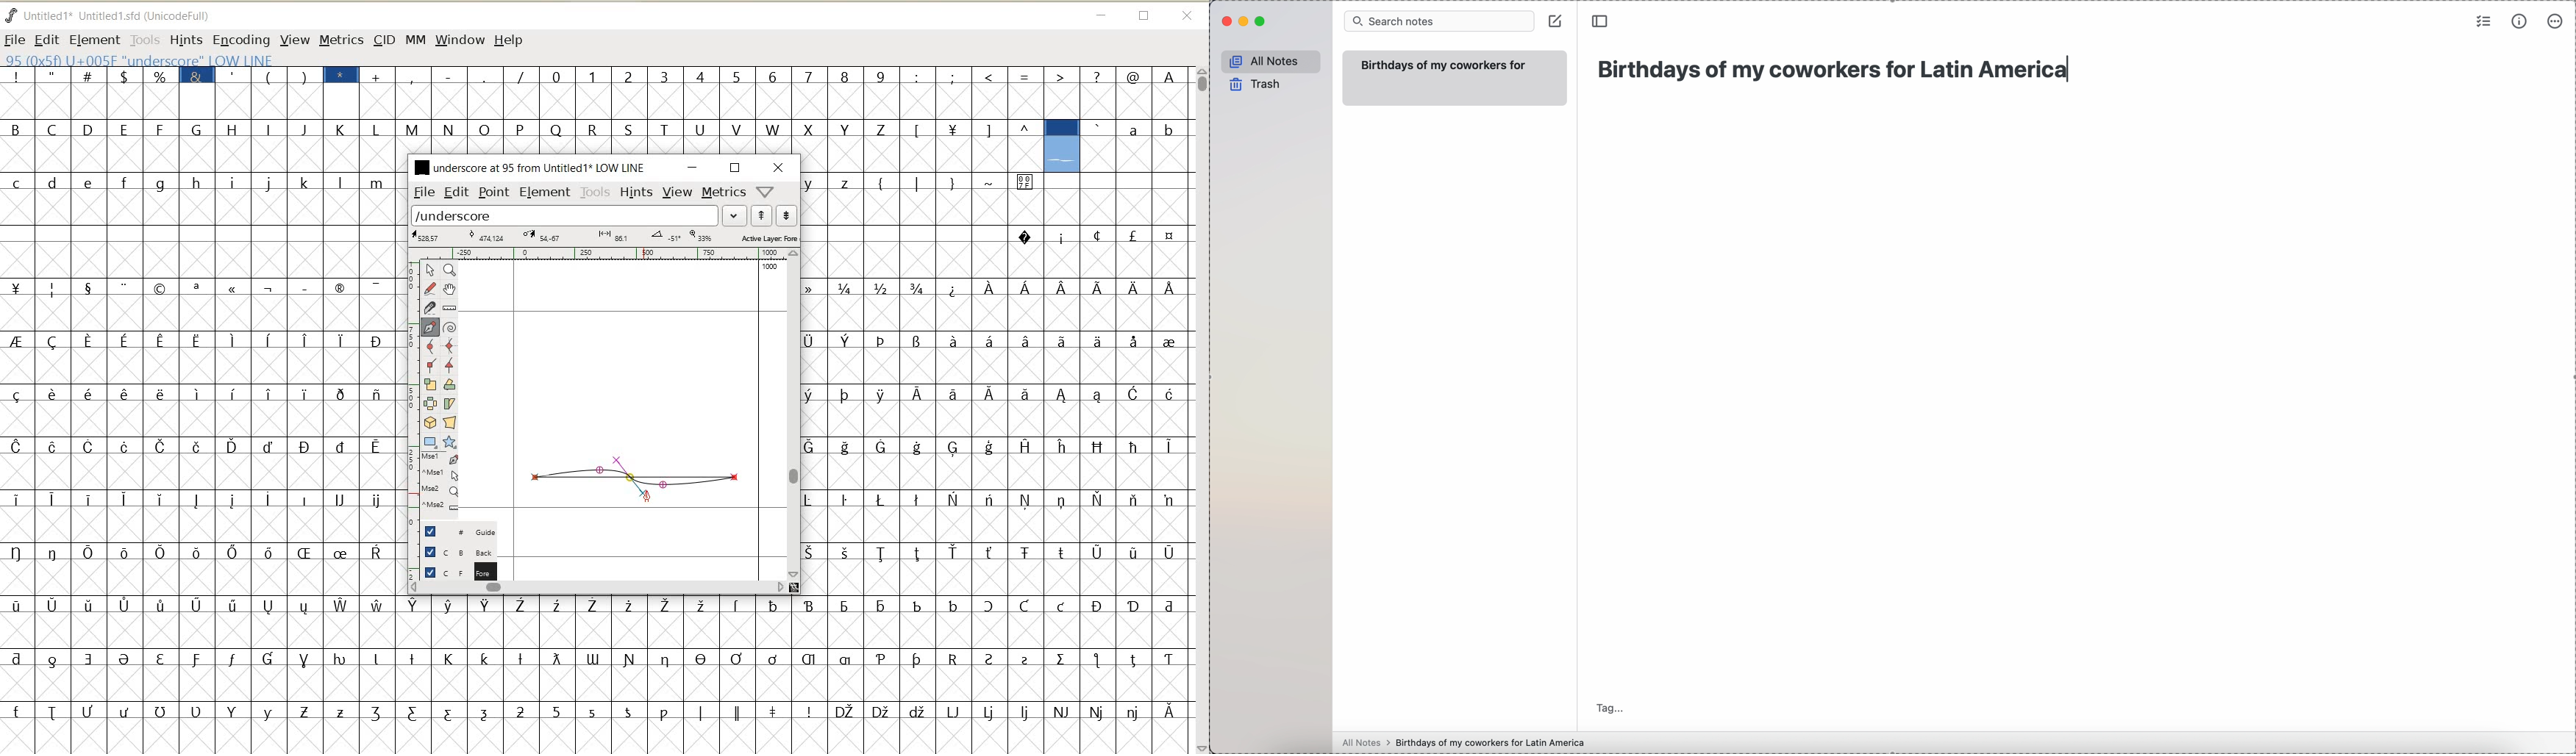 Image resolution: width=2576 pixels, height=756 pixels. What do you see at coordinates (430, 328) in the screenshot?
I see `add a point, then drag out its control points` at bounding box center [430, 328].